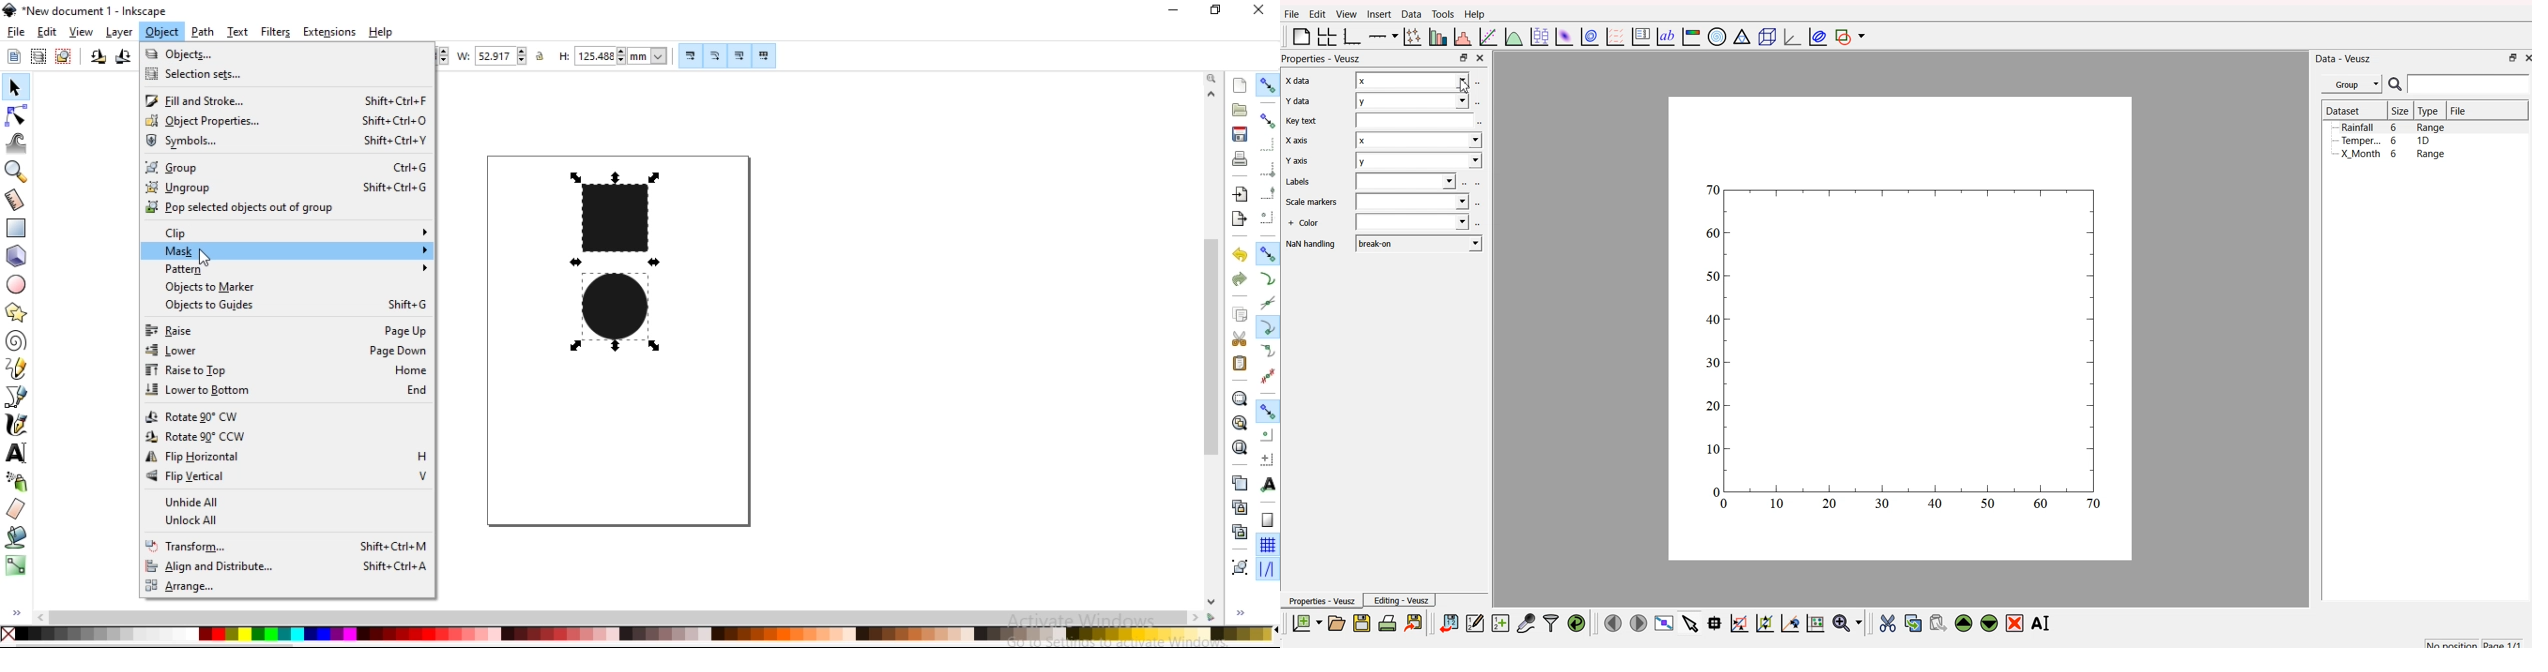 This screenshot has width=2548, height=672. What do you see at coordinates (1551, 621) in the screenshot?
I see `filter data` at bounding box center [1551, 621].